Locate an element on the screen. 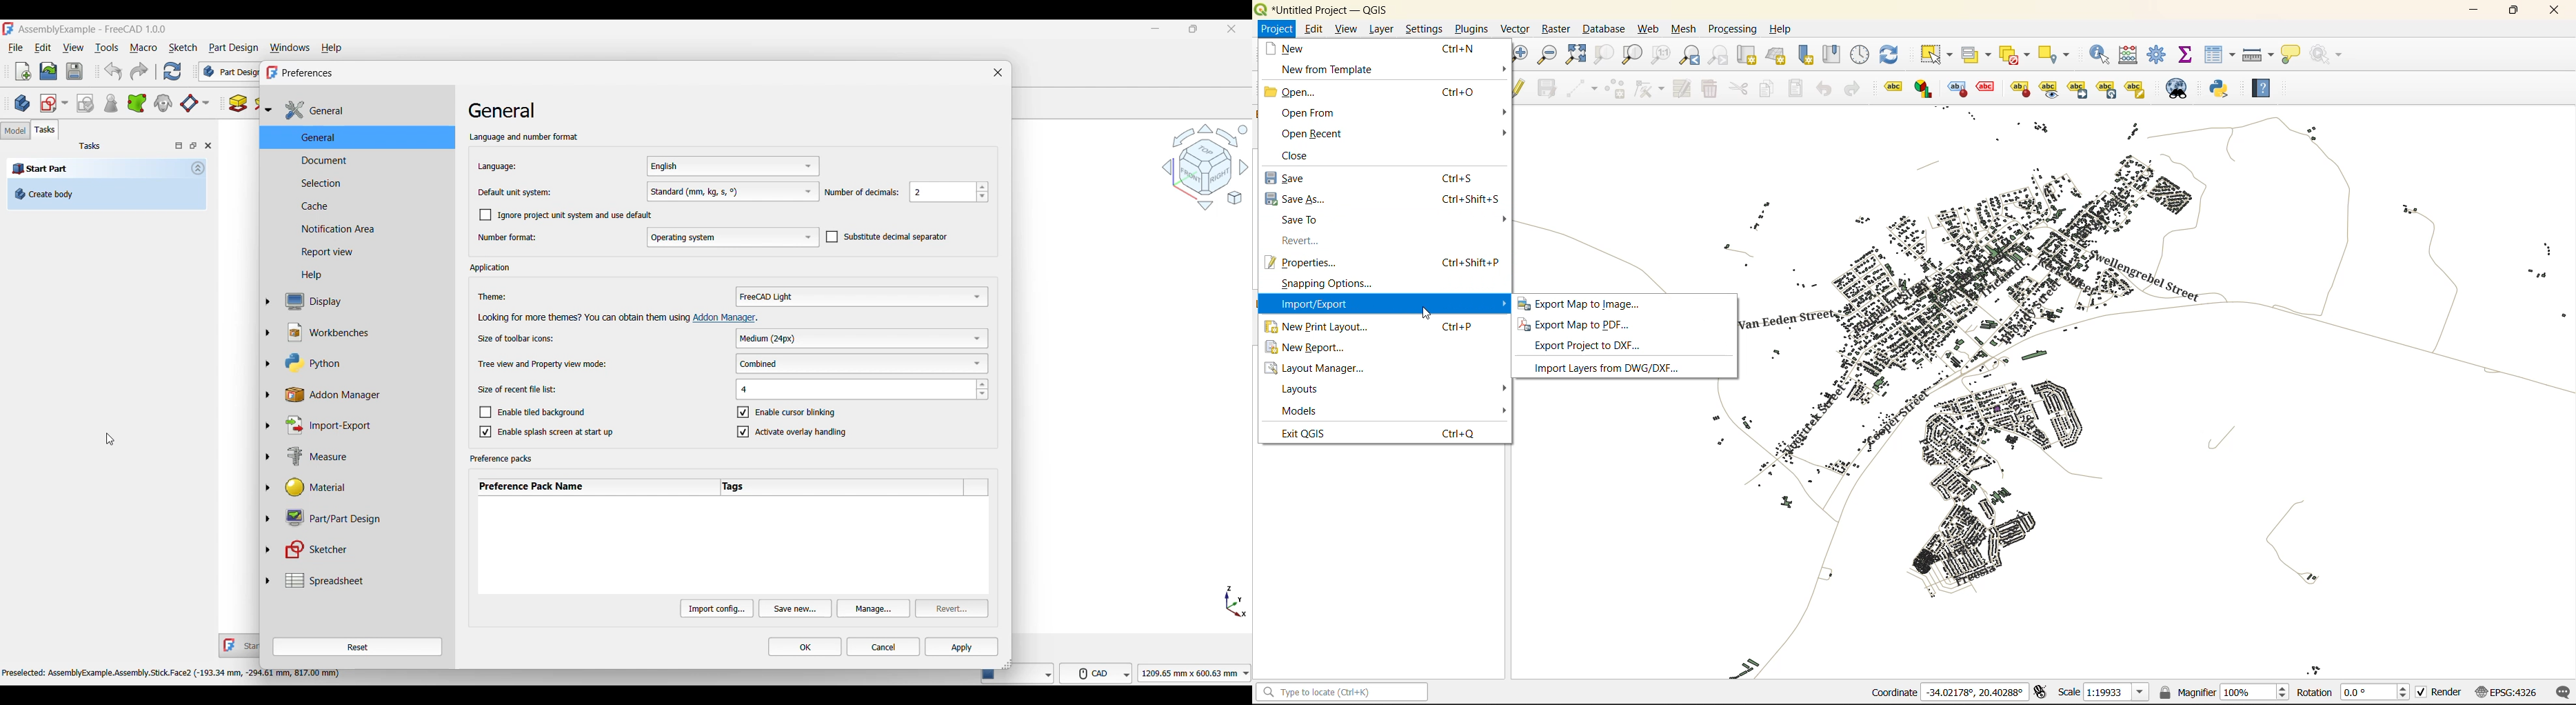 This screenshot has width=2576, height=728. English is located at coordinates (731, 166).